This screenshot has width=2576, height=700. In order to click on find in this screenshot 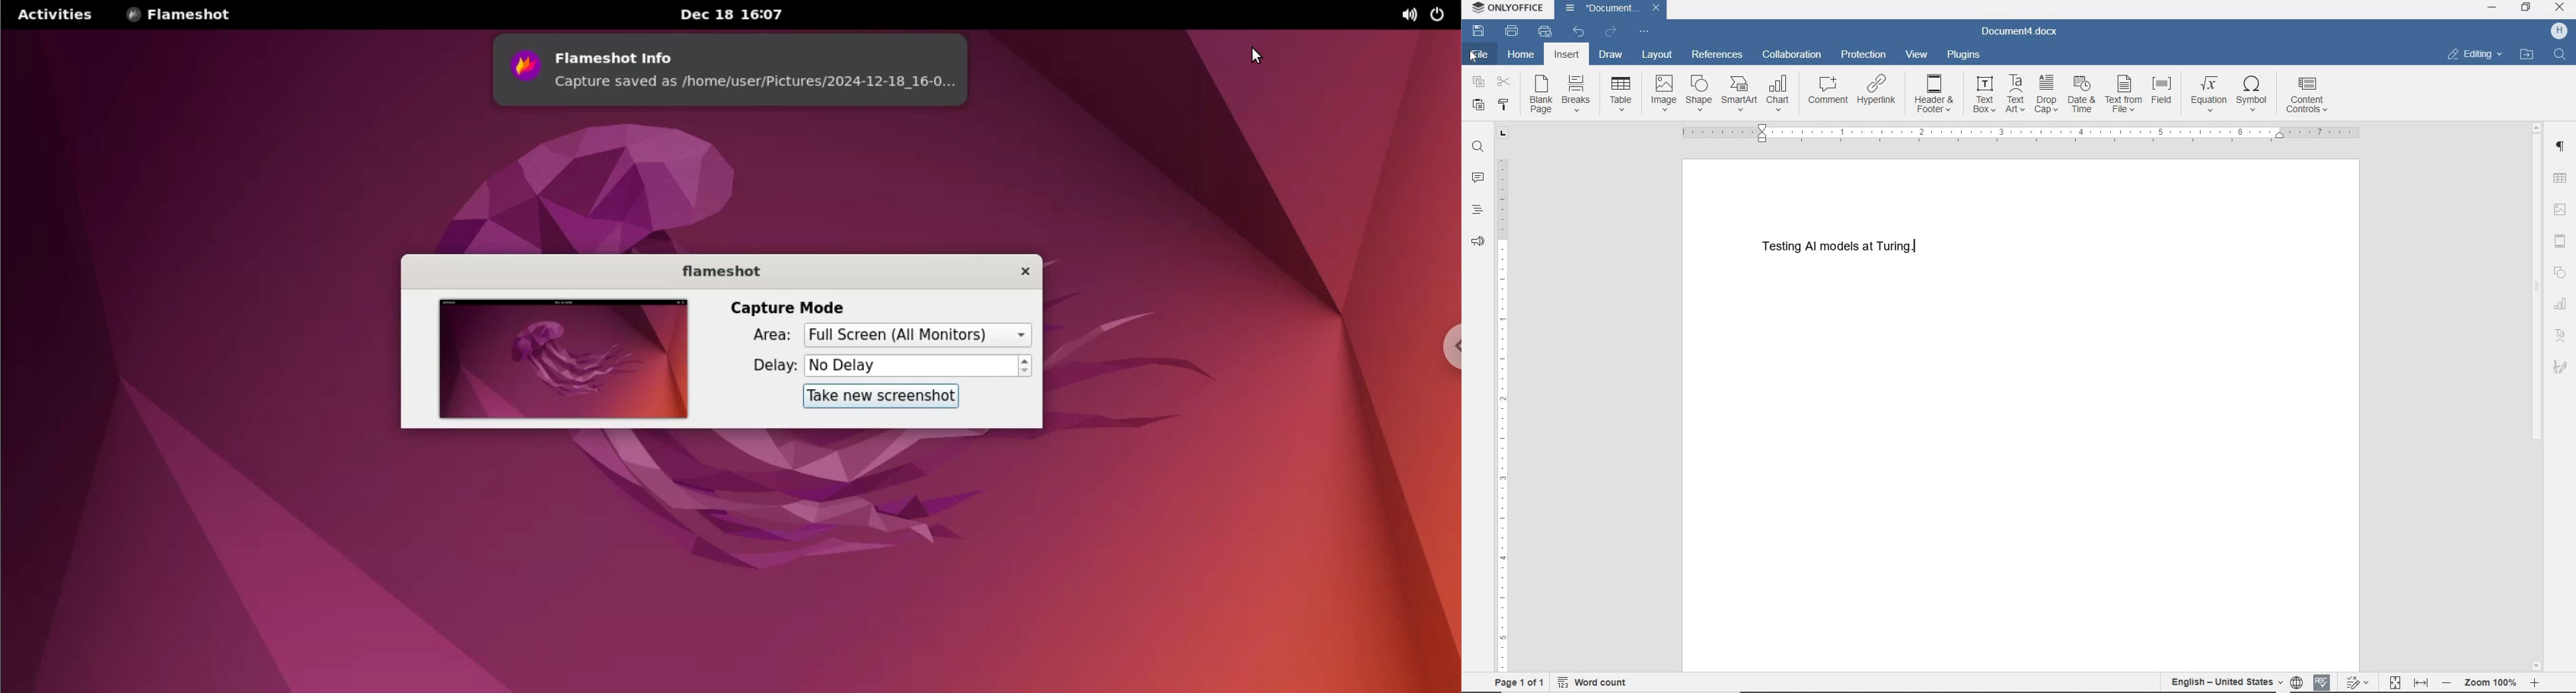, I will do `click(1477, 147)`.